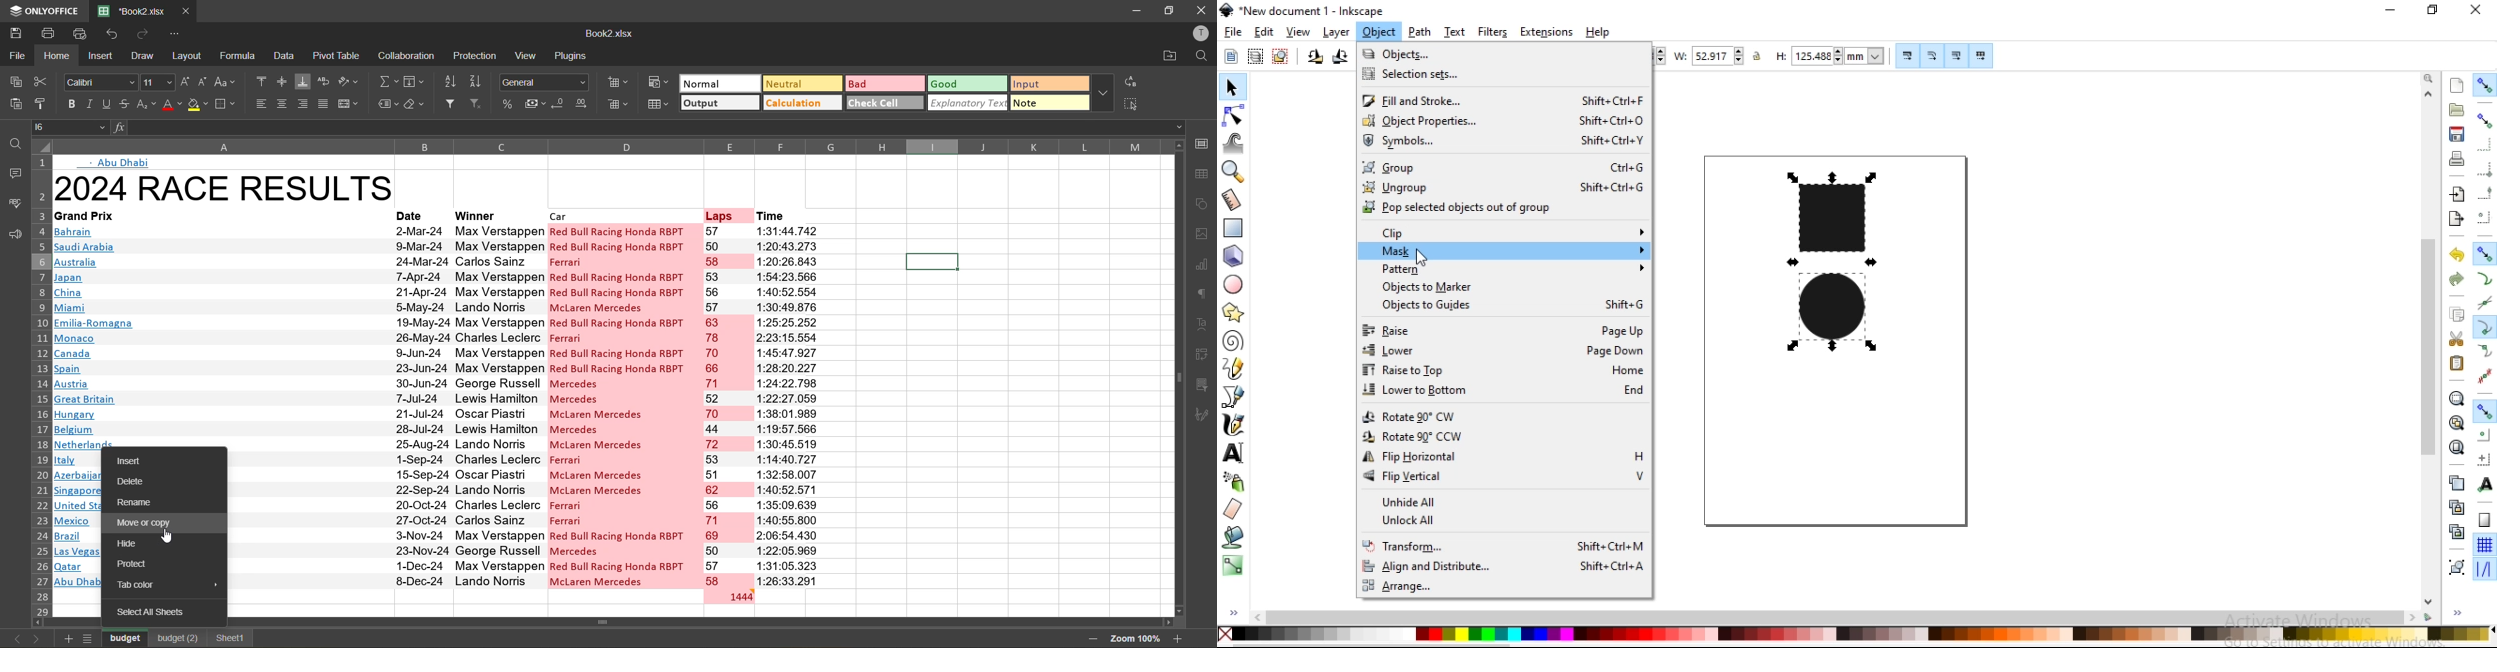 The image size is (2520, 672). I want to click on prop selected objects out of group, so click(1499, 210).